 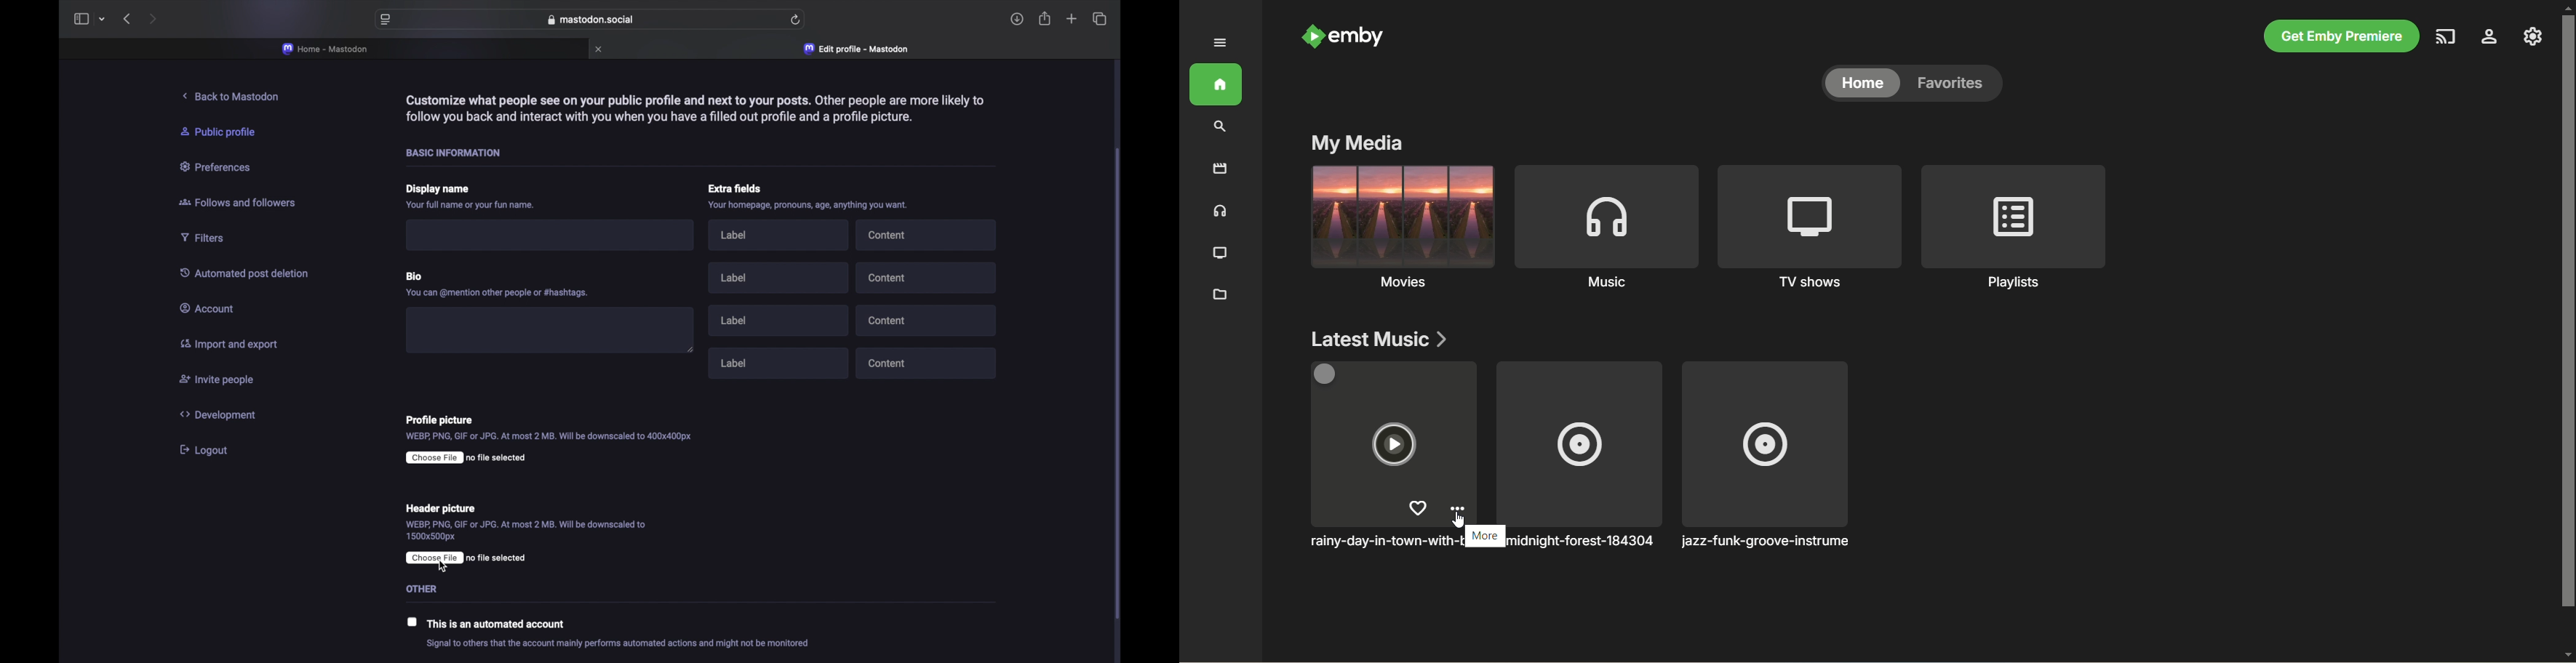 I want to click on public profile, so click(x=225, y=132).